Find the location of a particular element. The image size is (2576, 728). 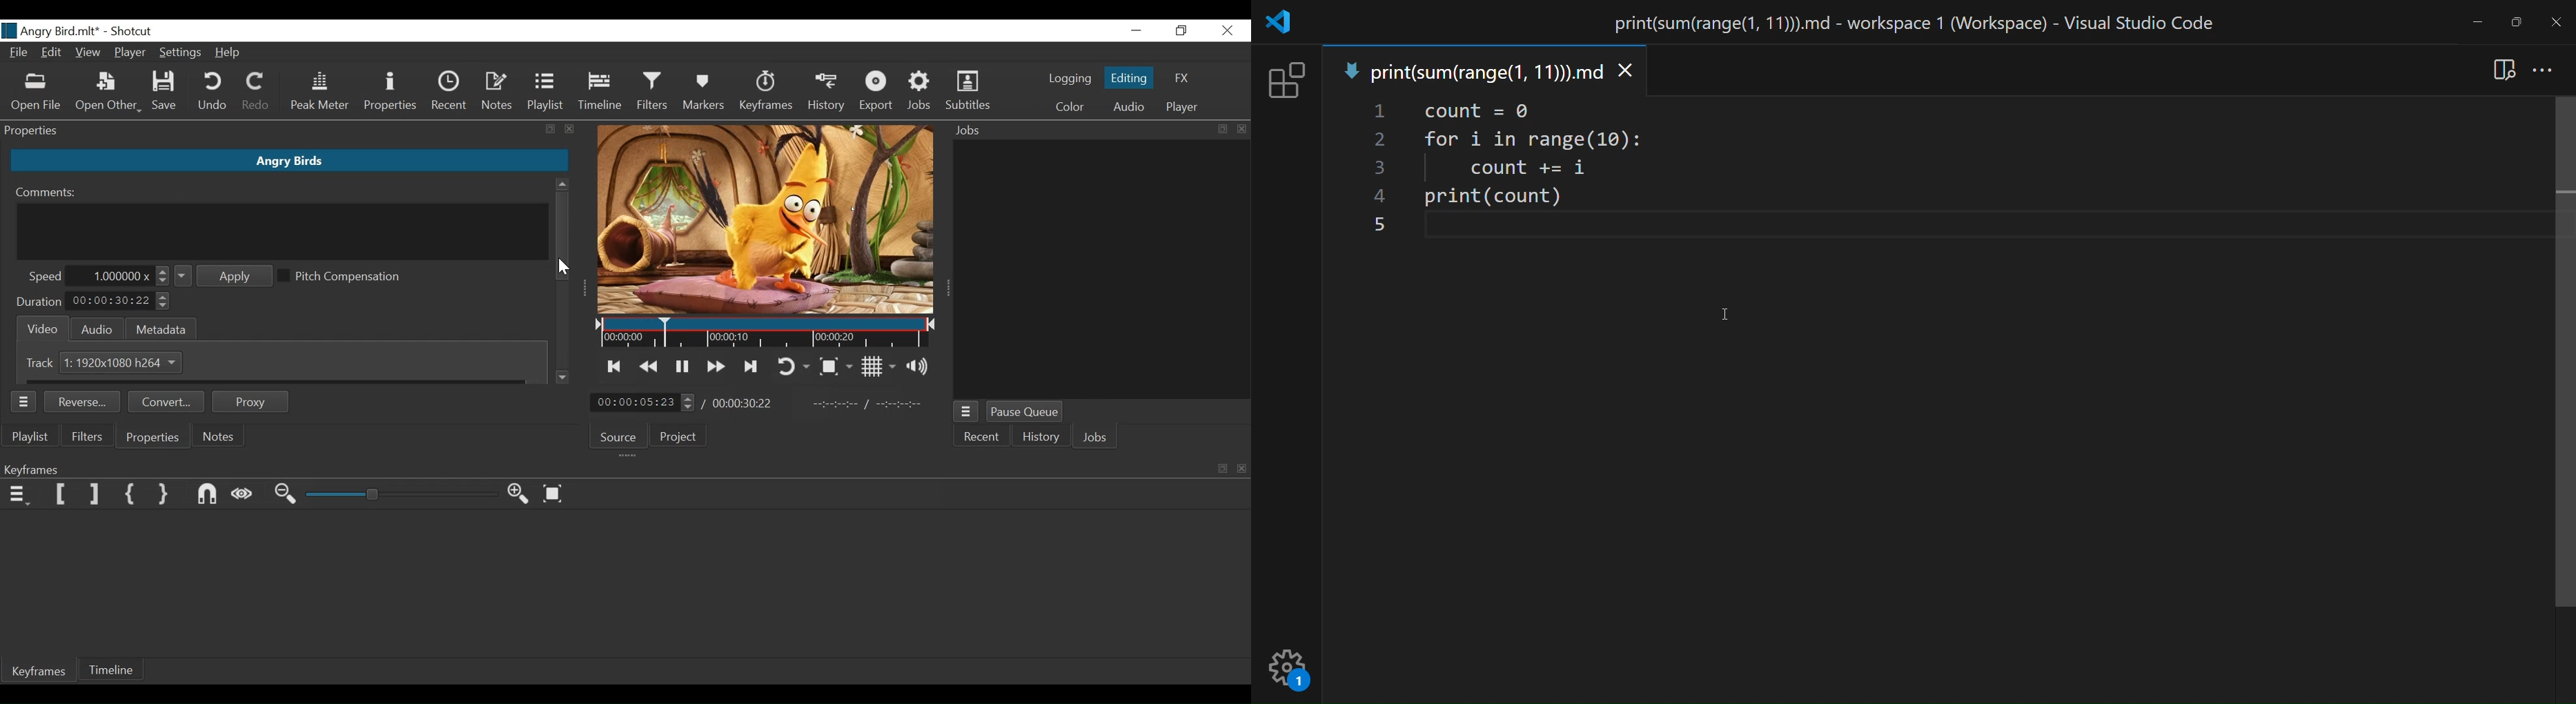

Clip Name is located at coordinates (288, 161).